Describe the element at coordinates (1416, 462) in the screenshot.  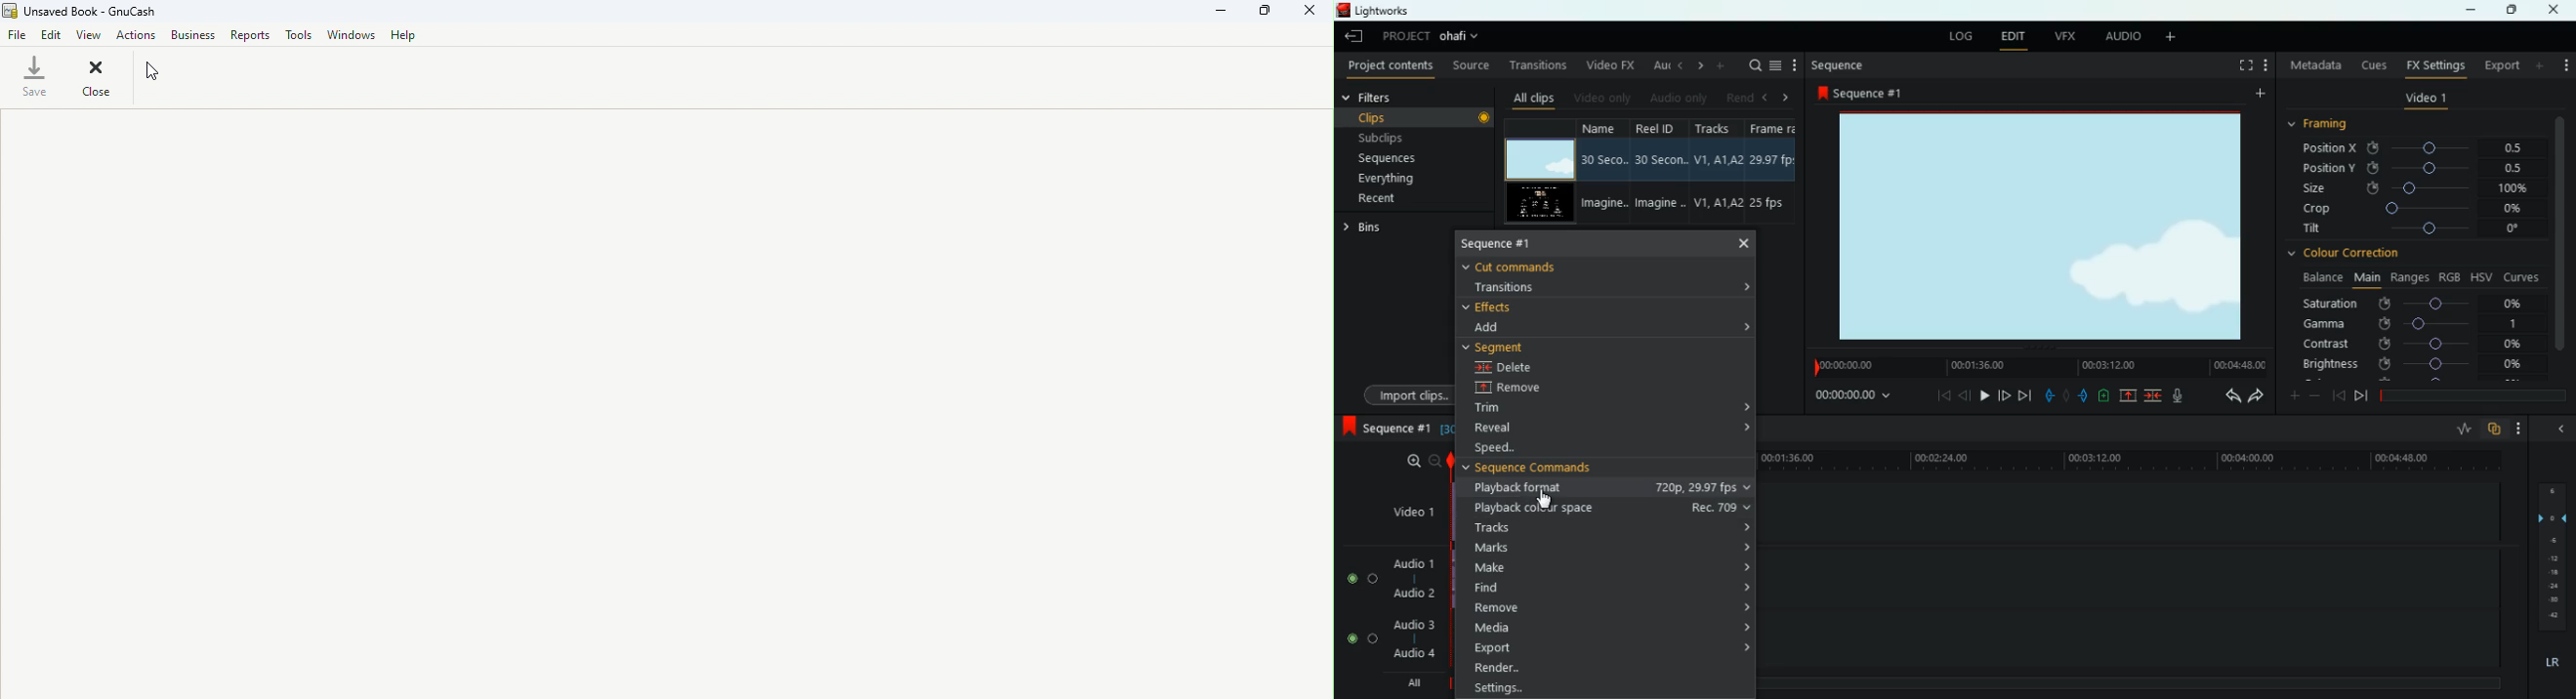
I see `zoom` at that location.